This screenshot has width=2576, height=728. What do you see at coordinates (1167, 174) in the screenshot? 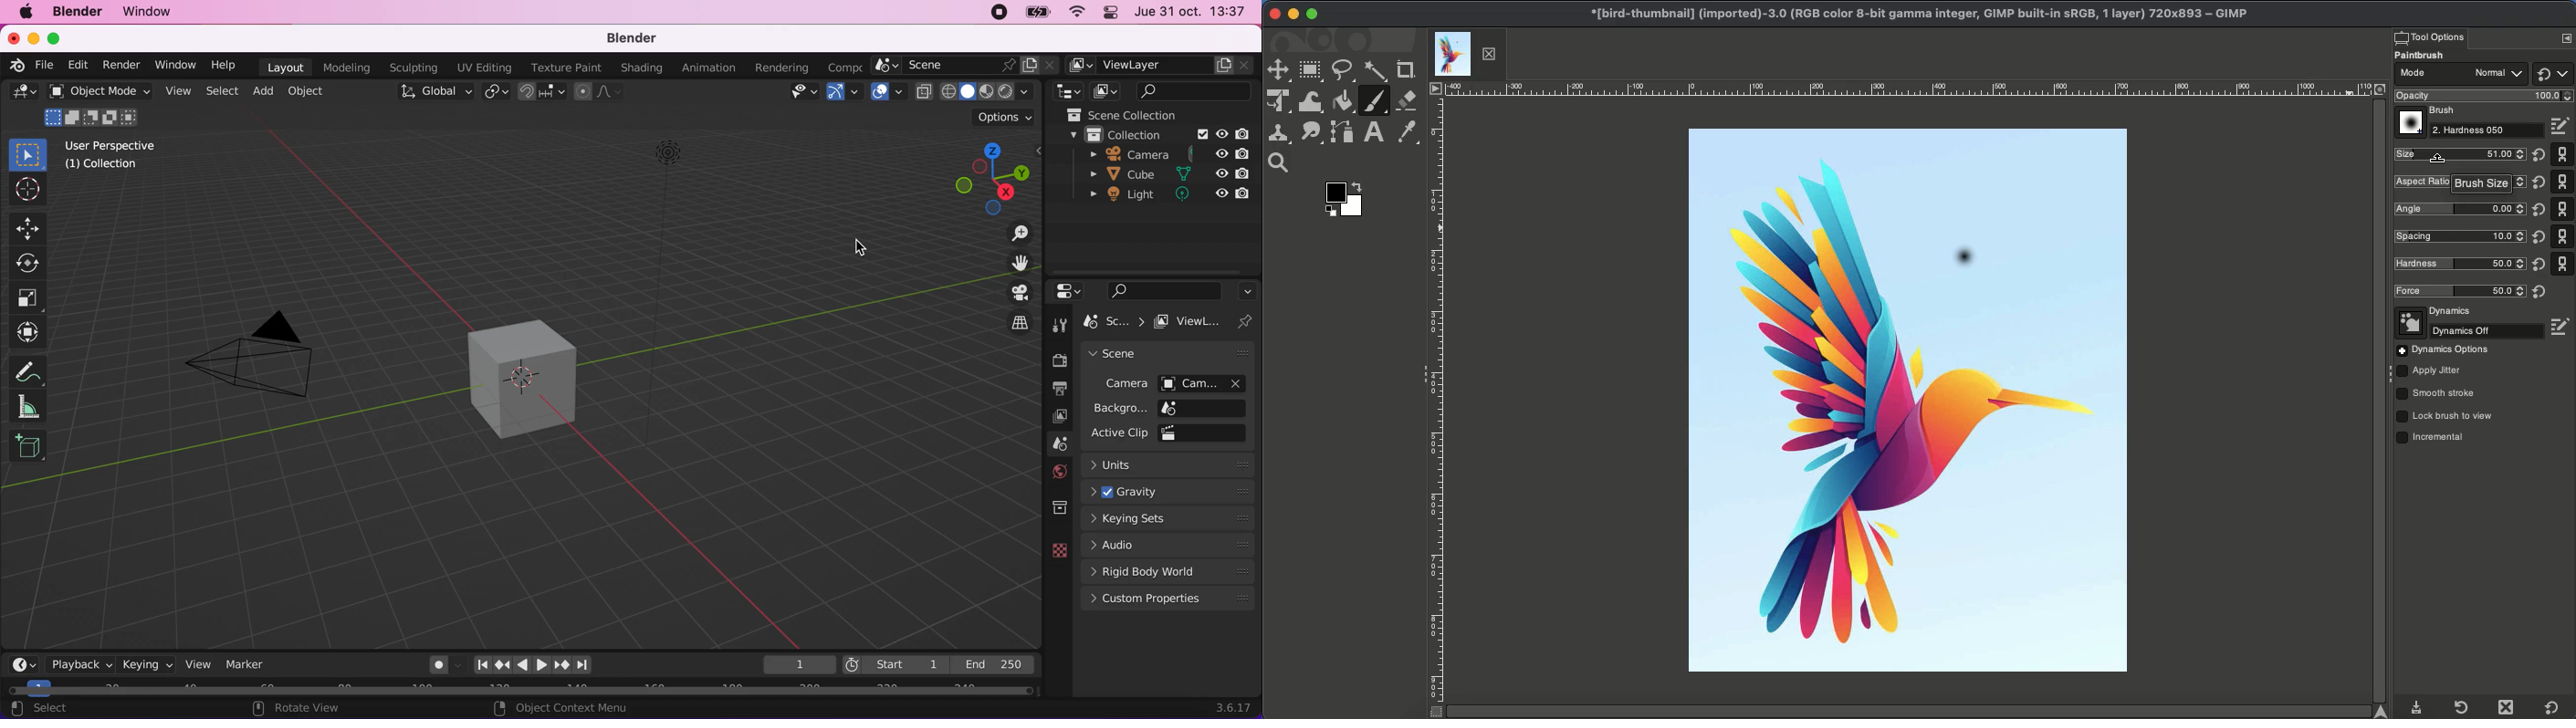
I see `cube` at bounding box center [1167, 174].